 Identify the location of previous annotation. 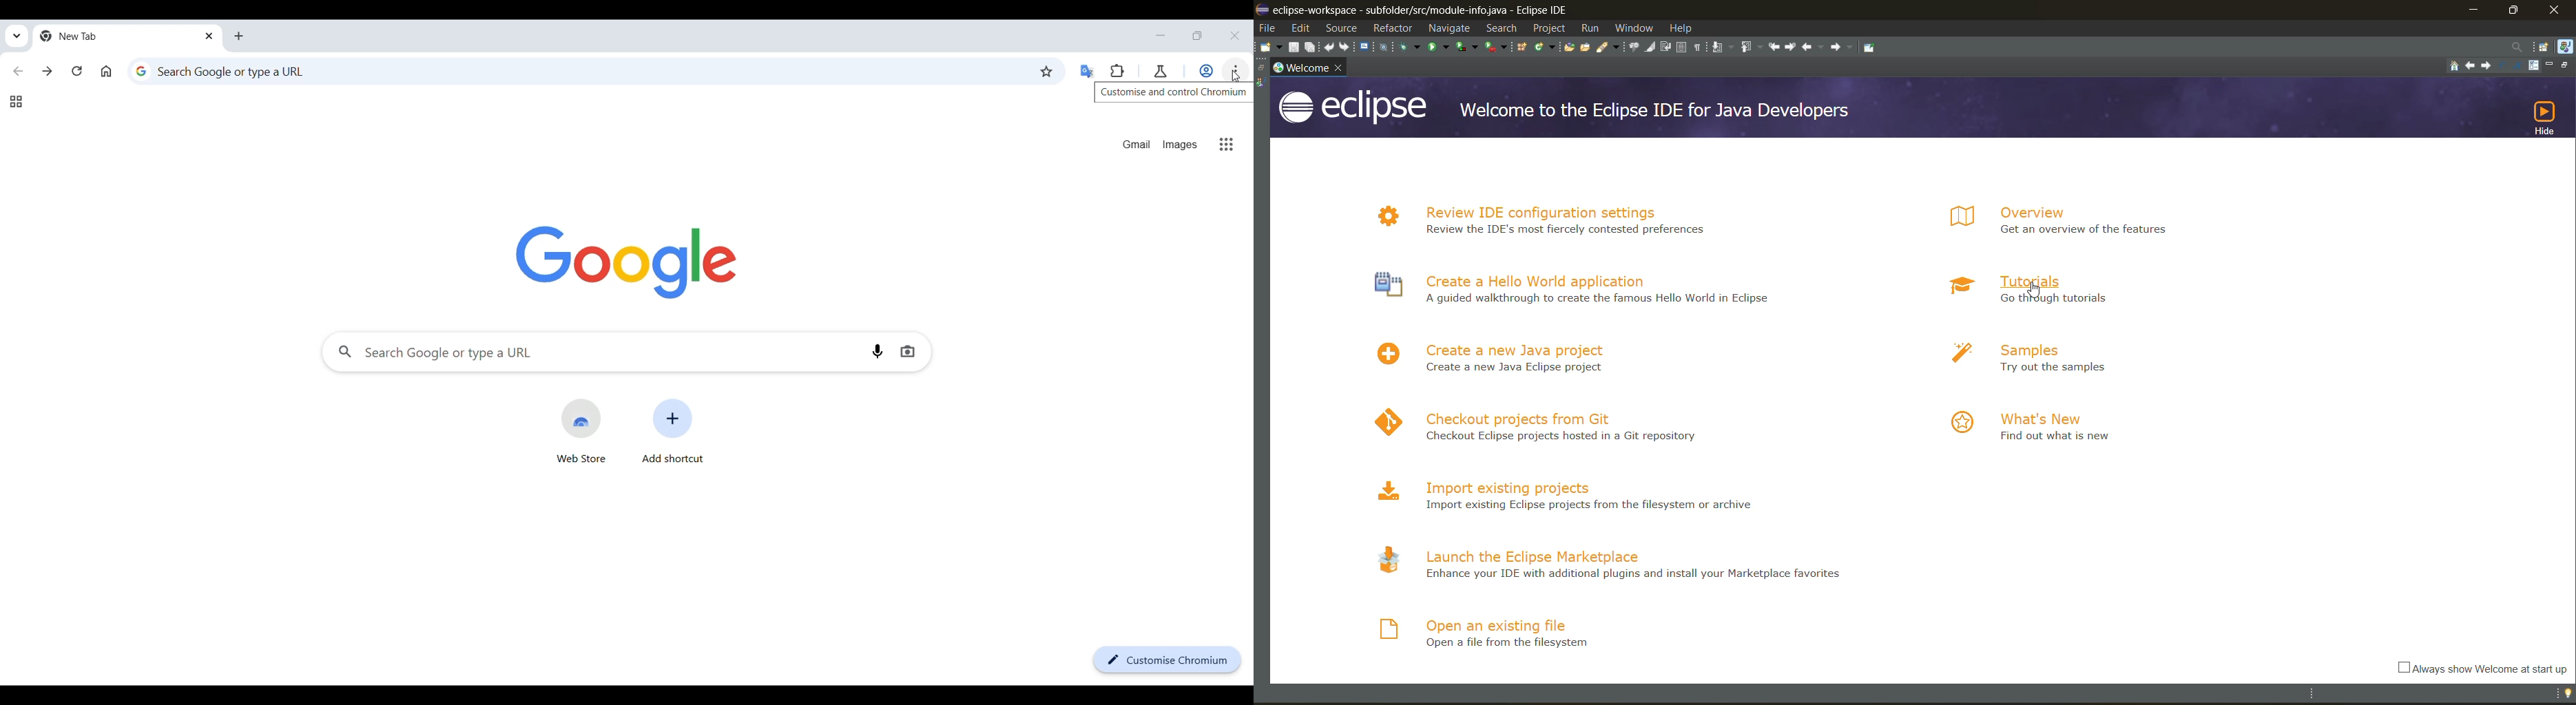
(1753, 48).